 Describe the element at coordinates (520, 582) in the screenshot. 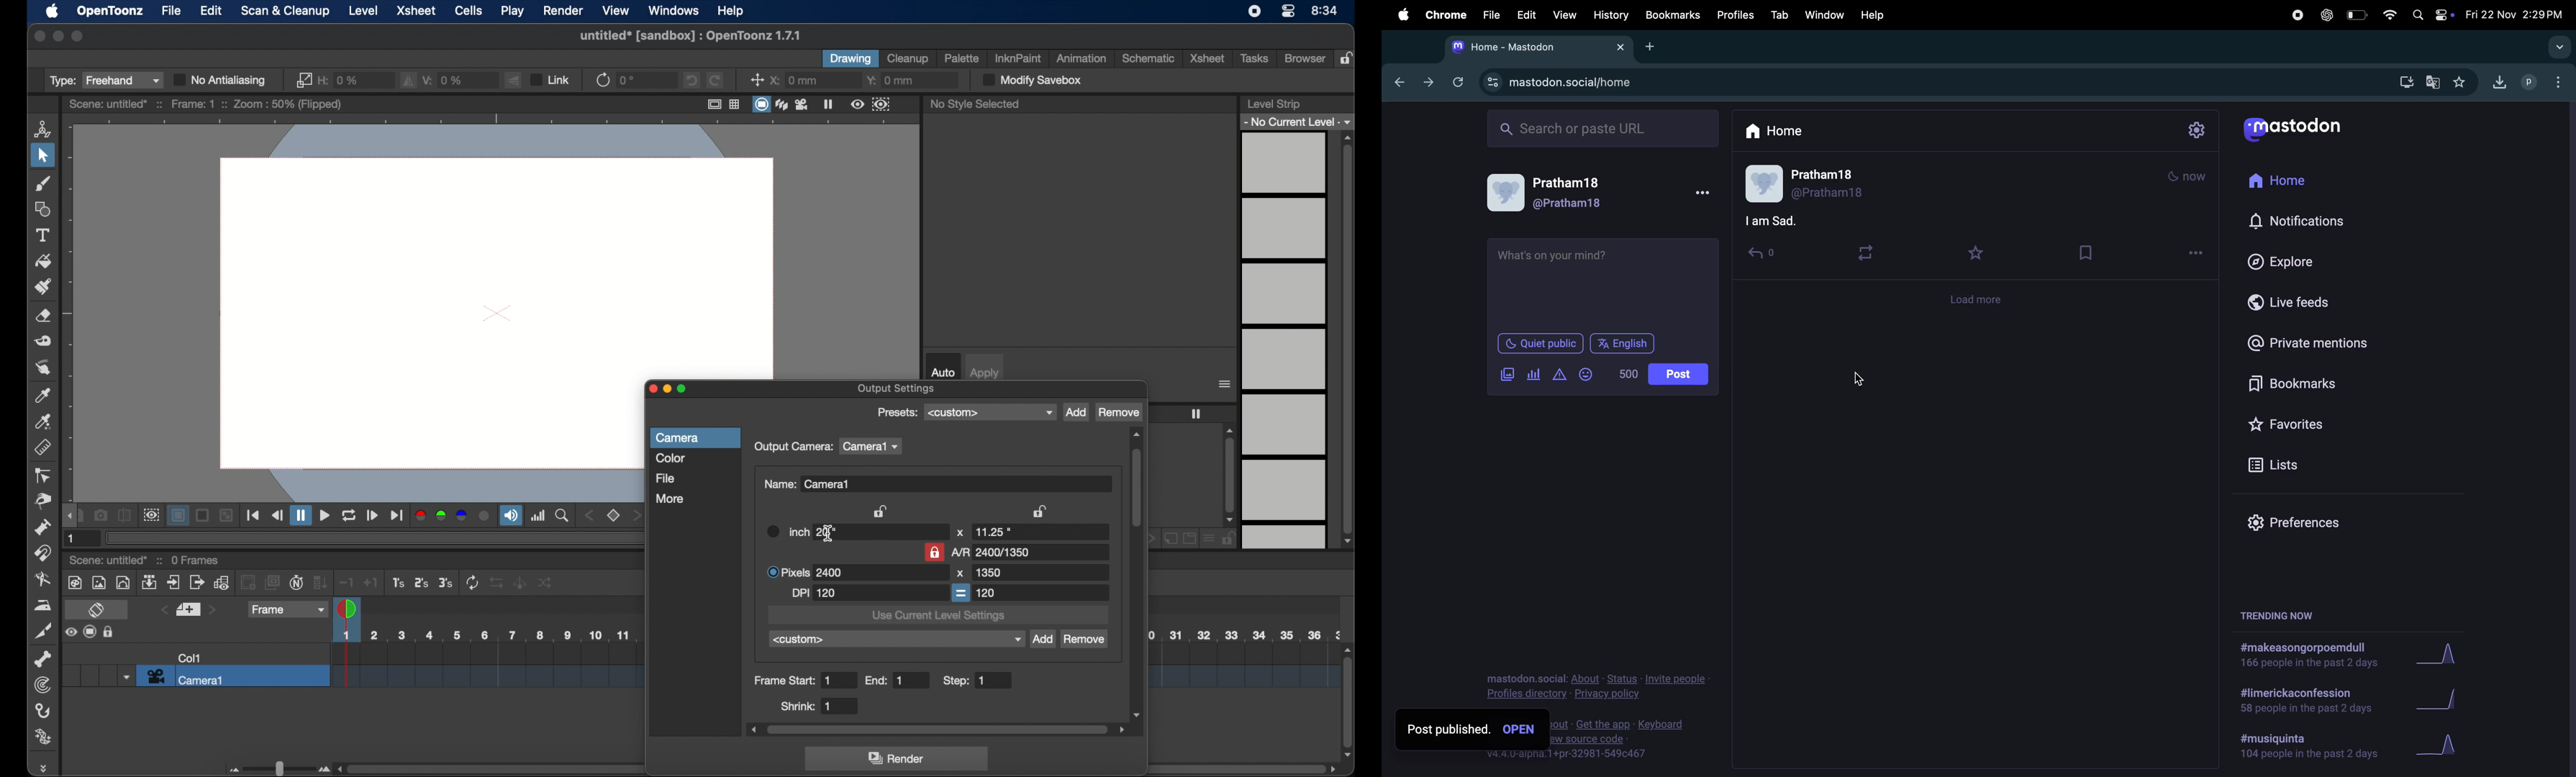

I see `` at that location.